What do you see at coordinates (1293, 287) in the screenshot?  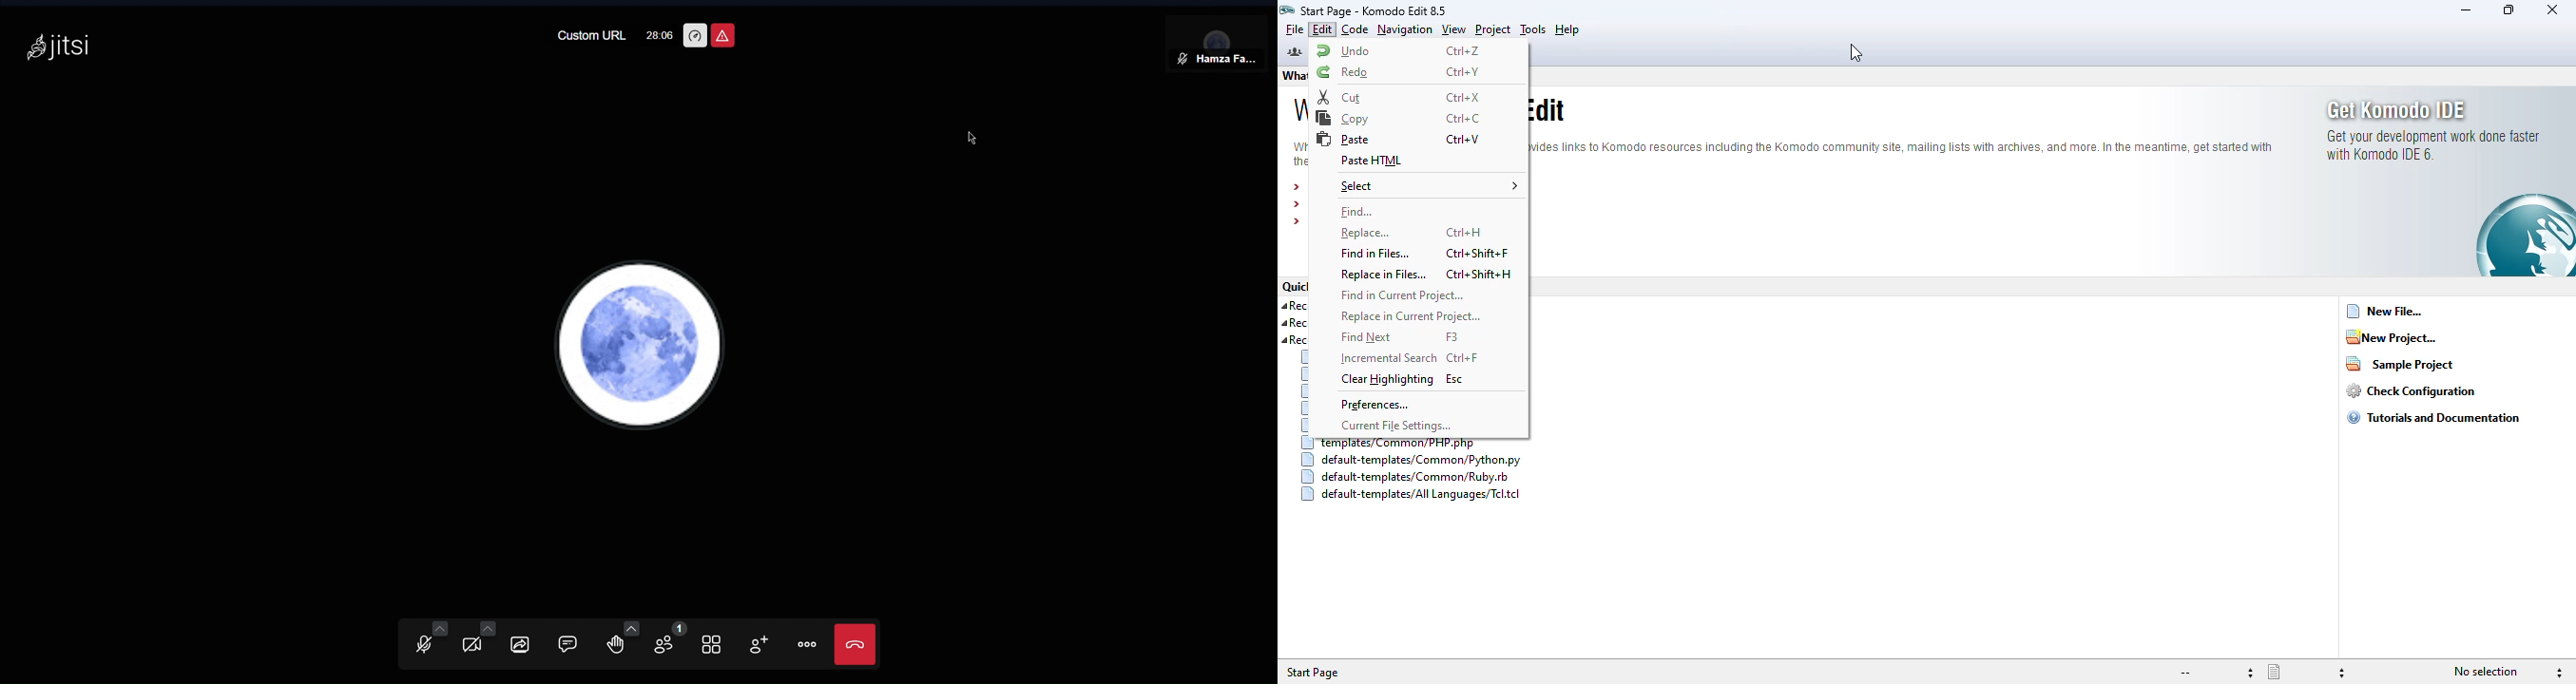 I see `quick links` at bounding box center [1293, 287].